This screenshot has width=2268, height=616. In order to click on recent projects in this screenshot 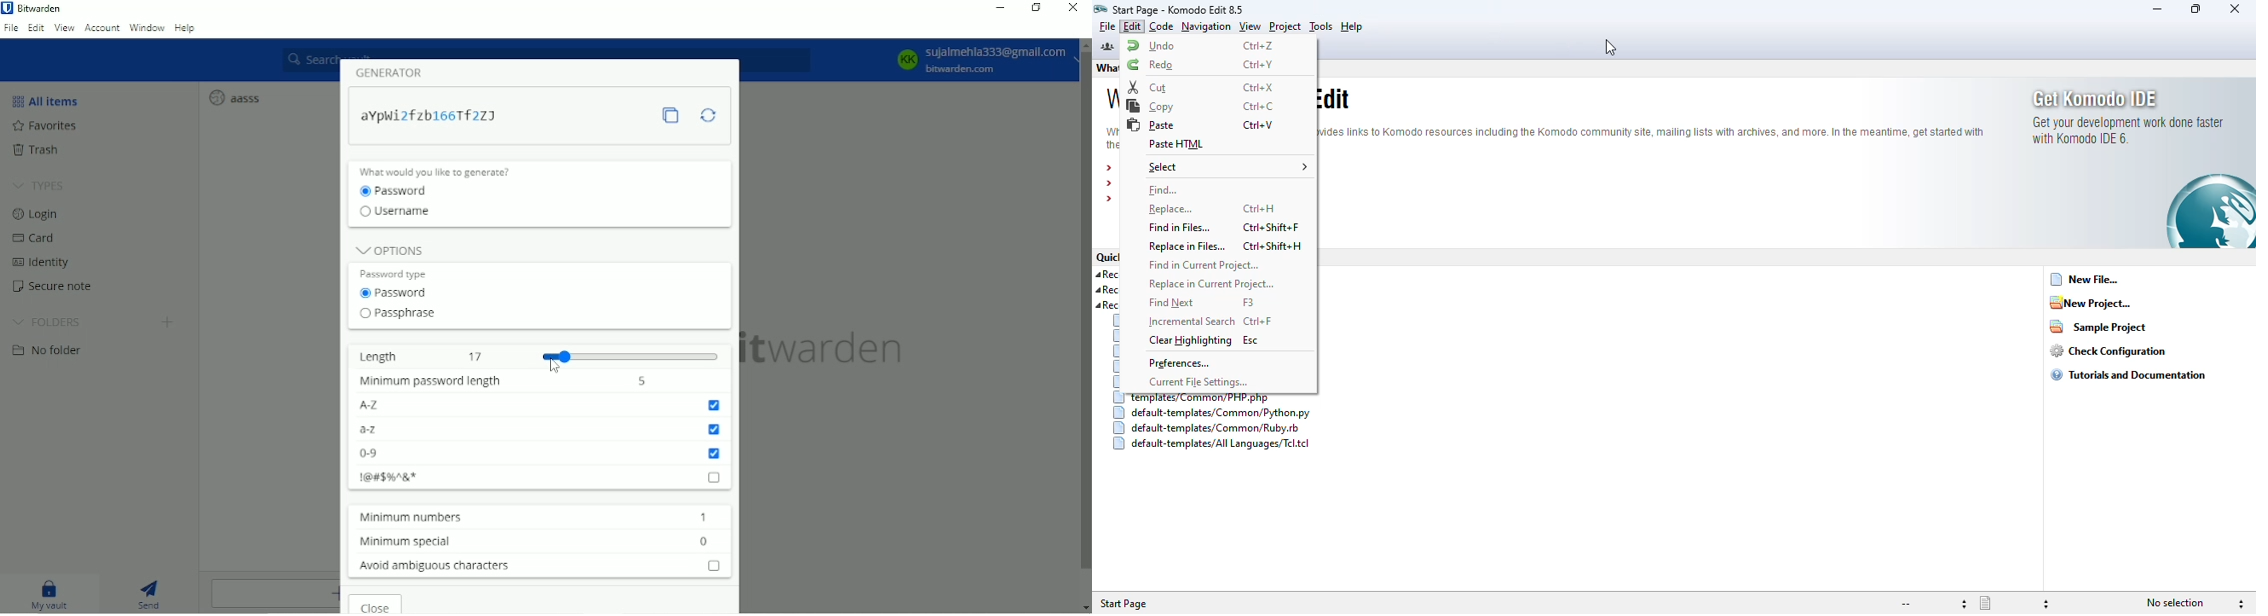, I will do `click(1106, 274)`.